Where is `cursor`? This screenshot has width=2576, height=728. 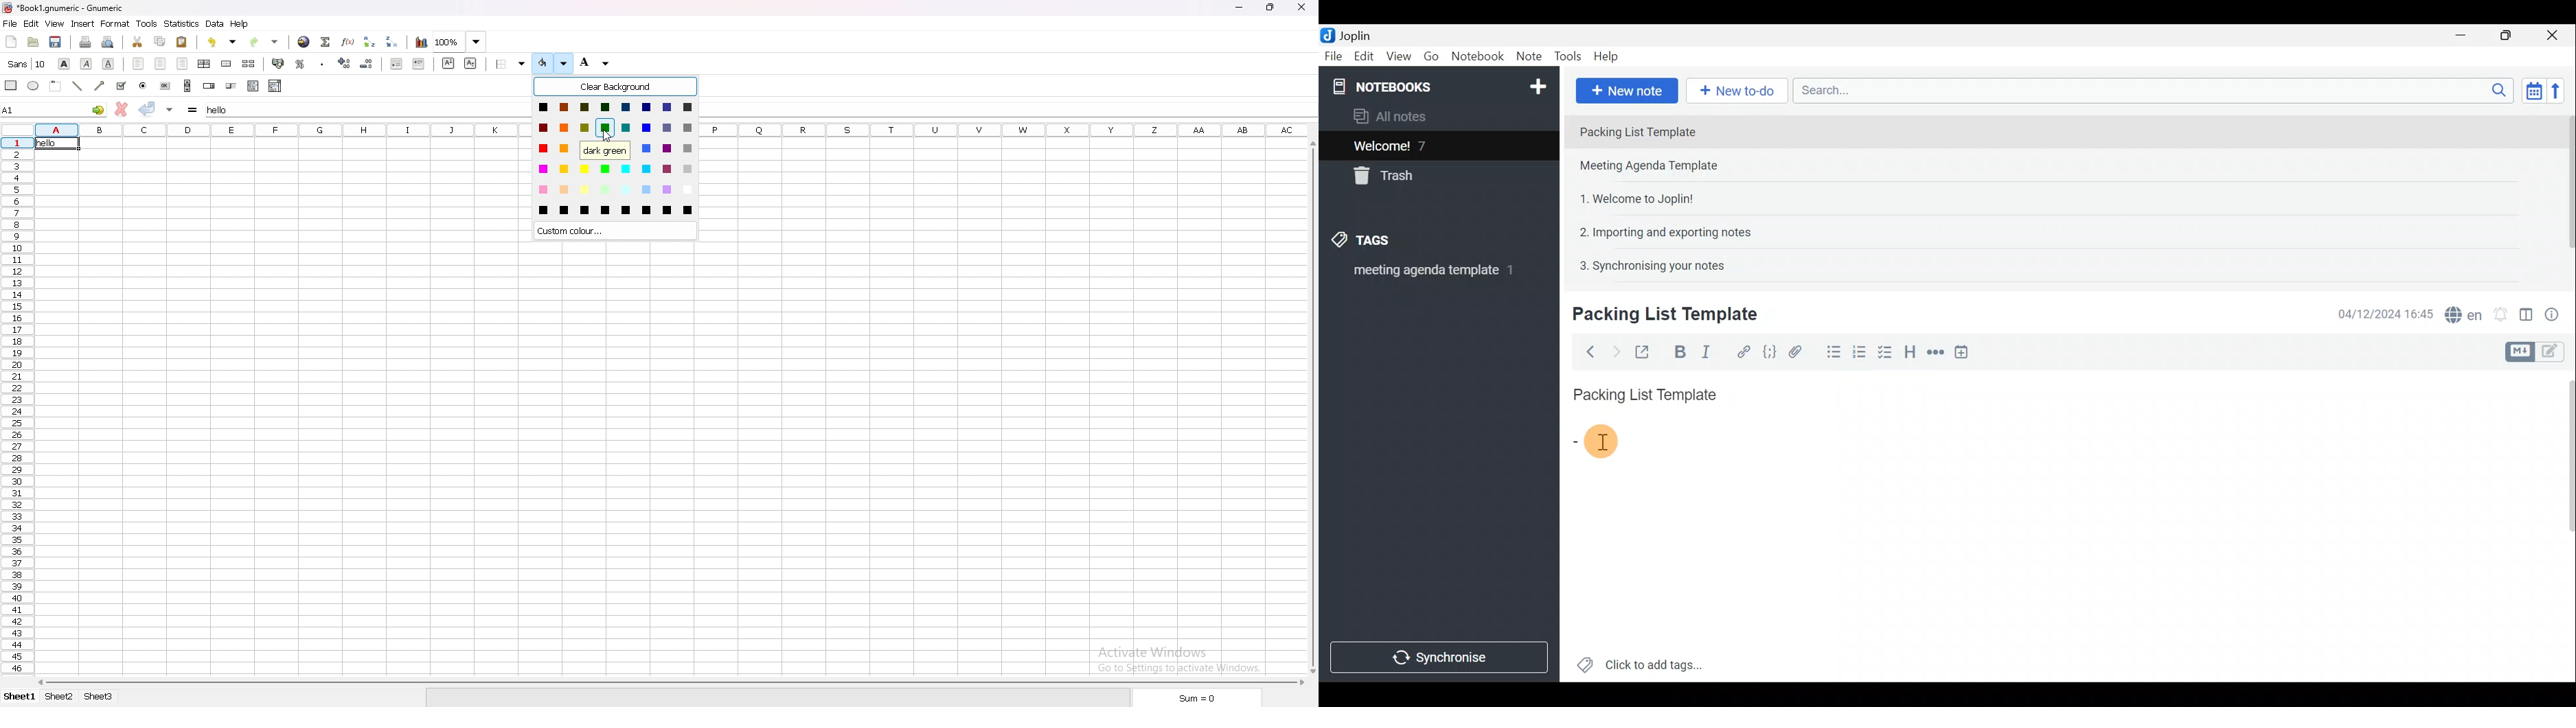
cursor is located at coordinates (1602, 442).